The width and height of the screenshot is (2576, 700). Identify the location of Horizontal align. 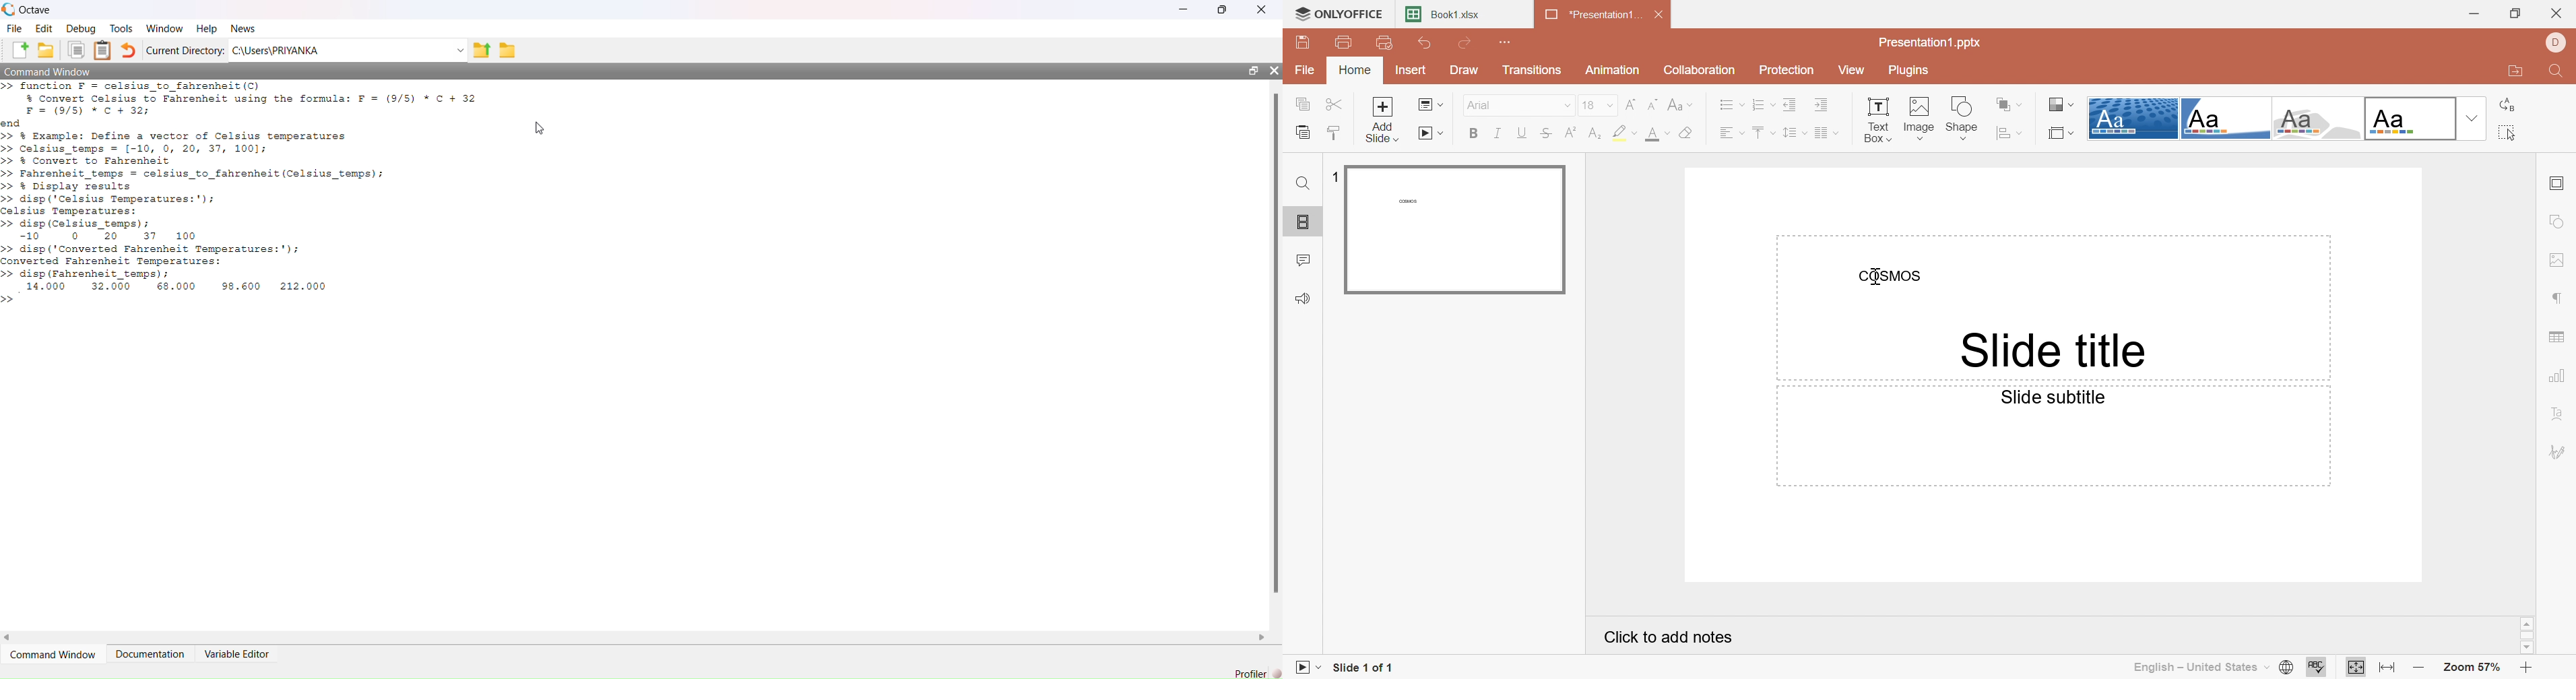
(1727, 131).